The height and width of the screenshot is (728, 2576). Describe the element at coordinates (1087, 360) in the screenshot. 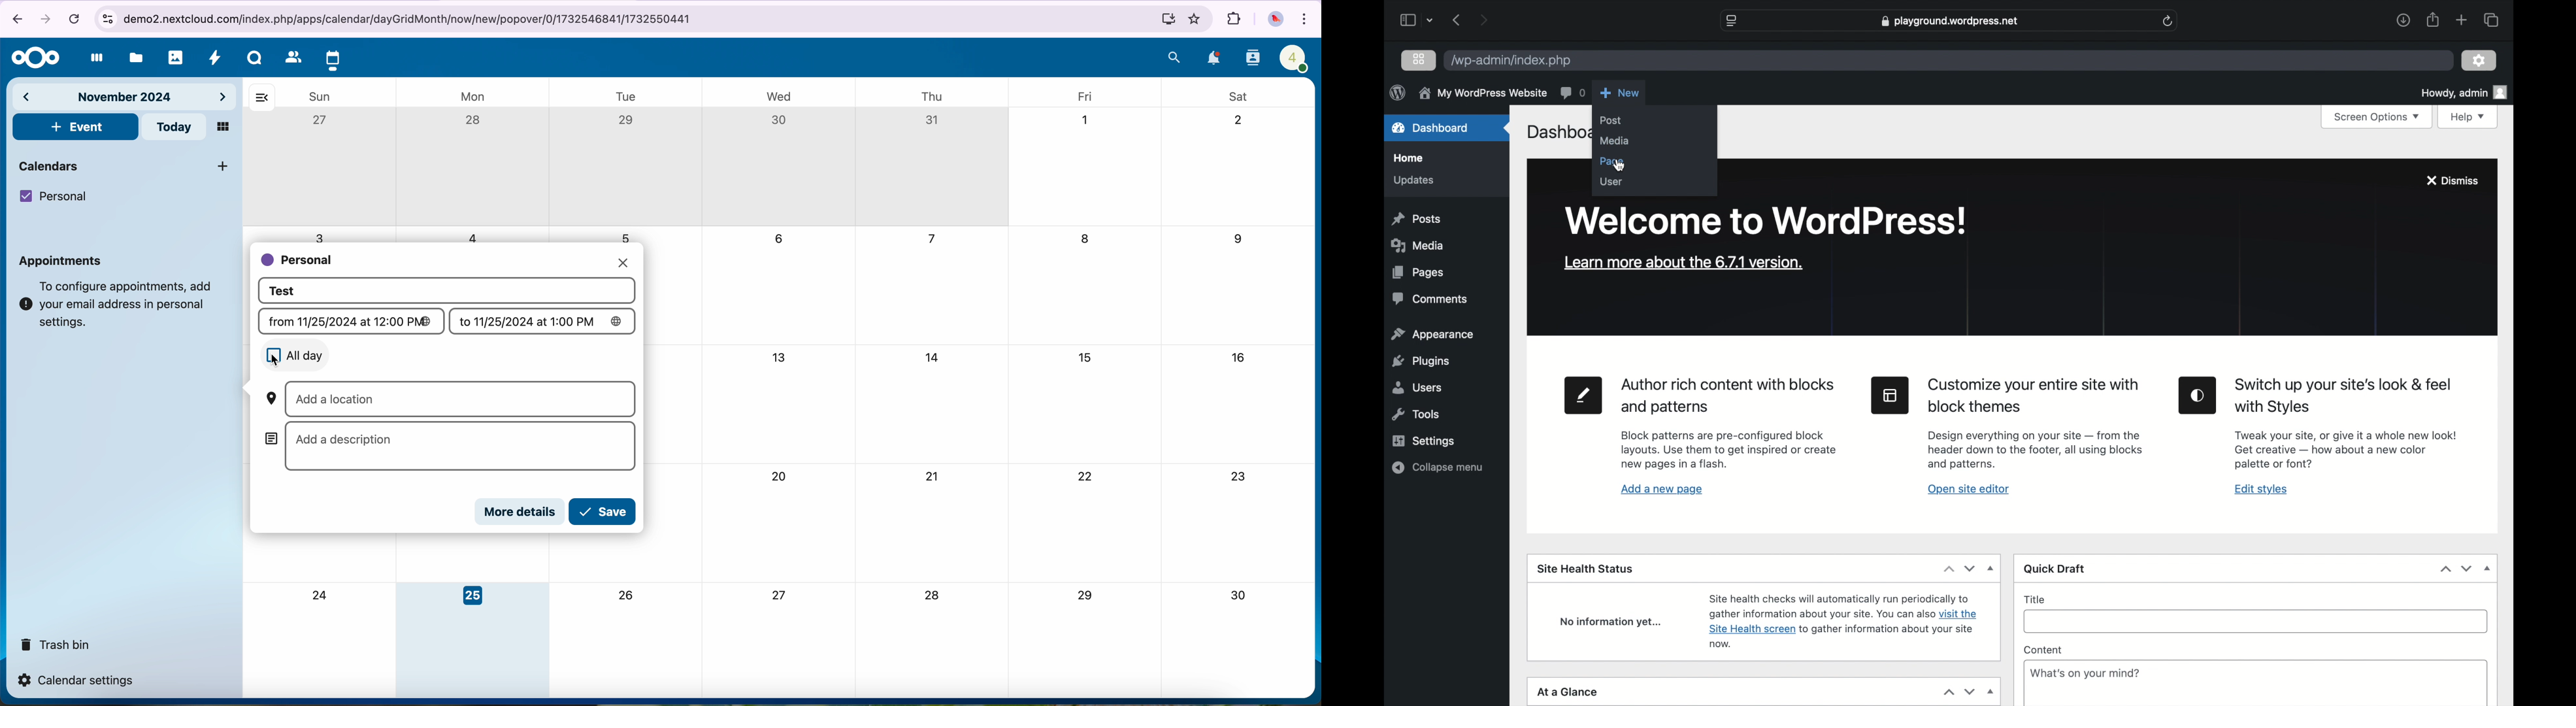

I see `15` at that location.